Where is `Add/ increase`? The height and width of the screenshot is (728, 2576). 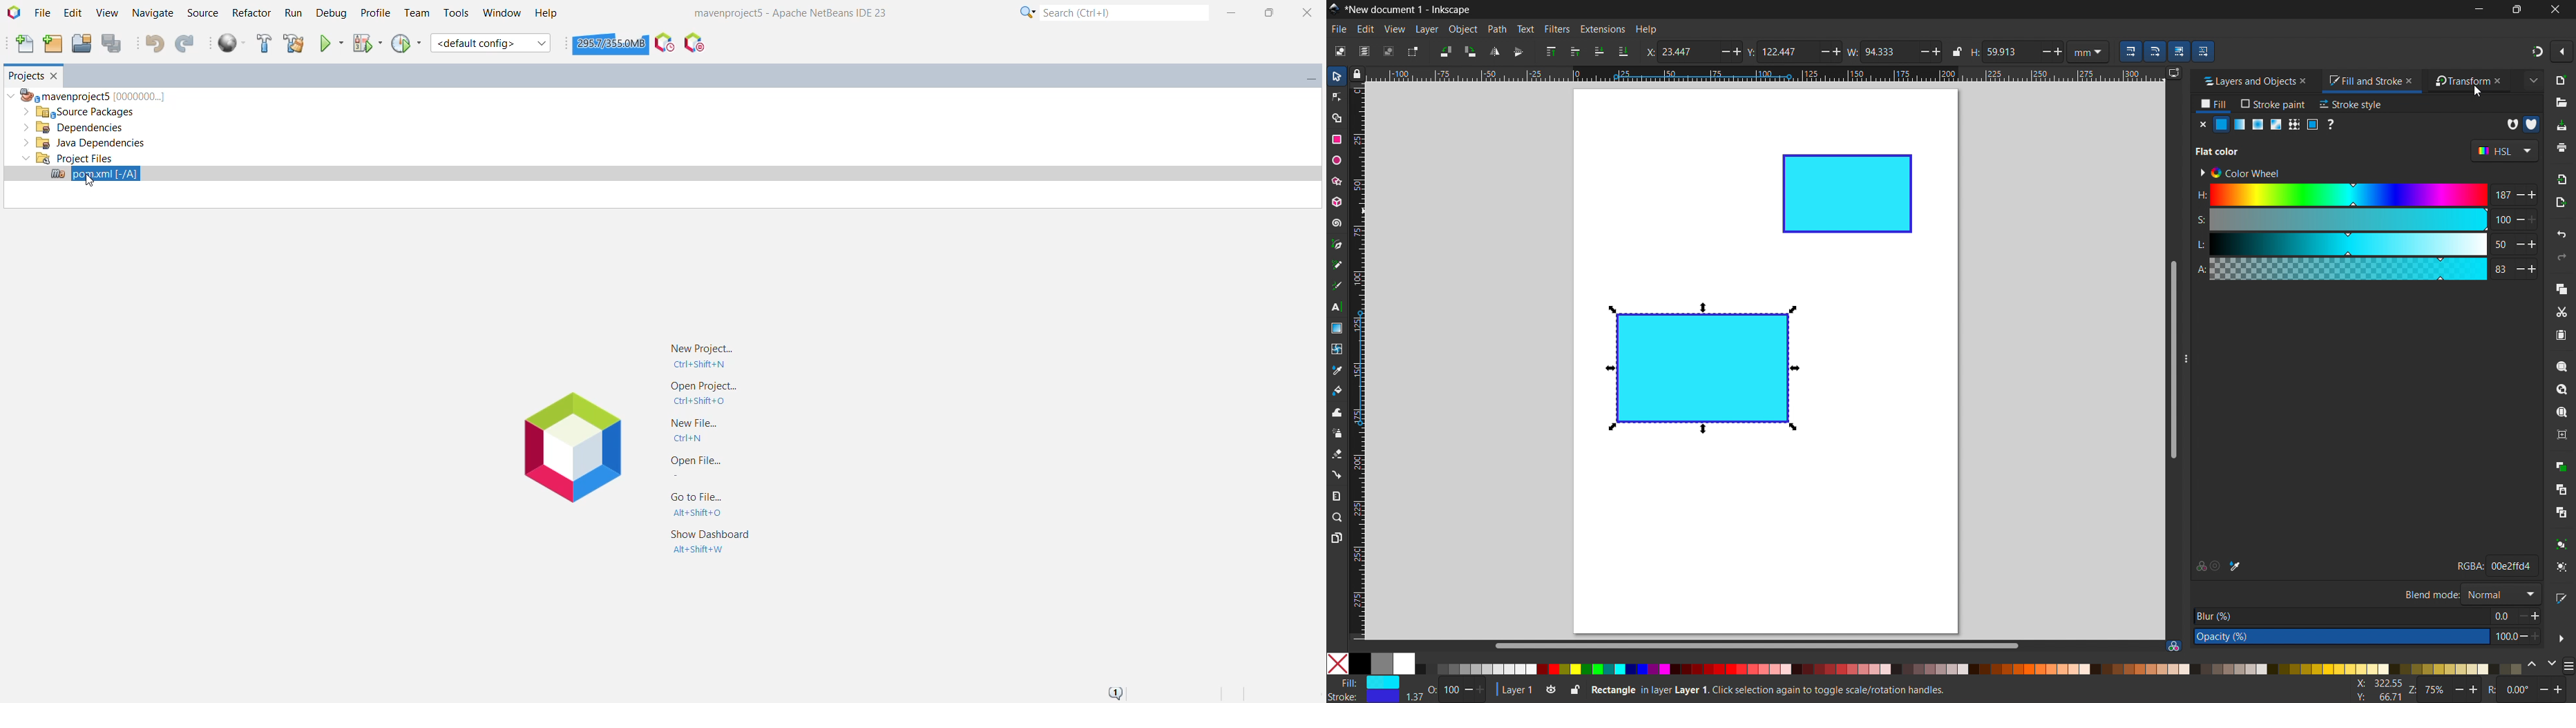
Add/ increase is located at coordinates (1839, 51).